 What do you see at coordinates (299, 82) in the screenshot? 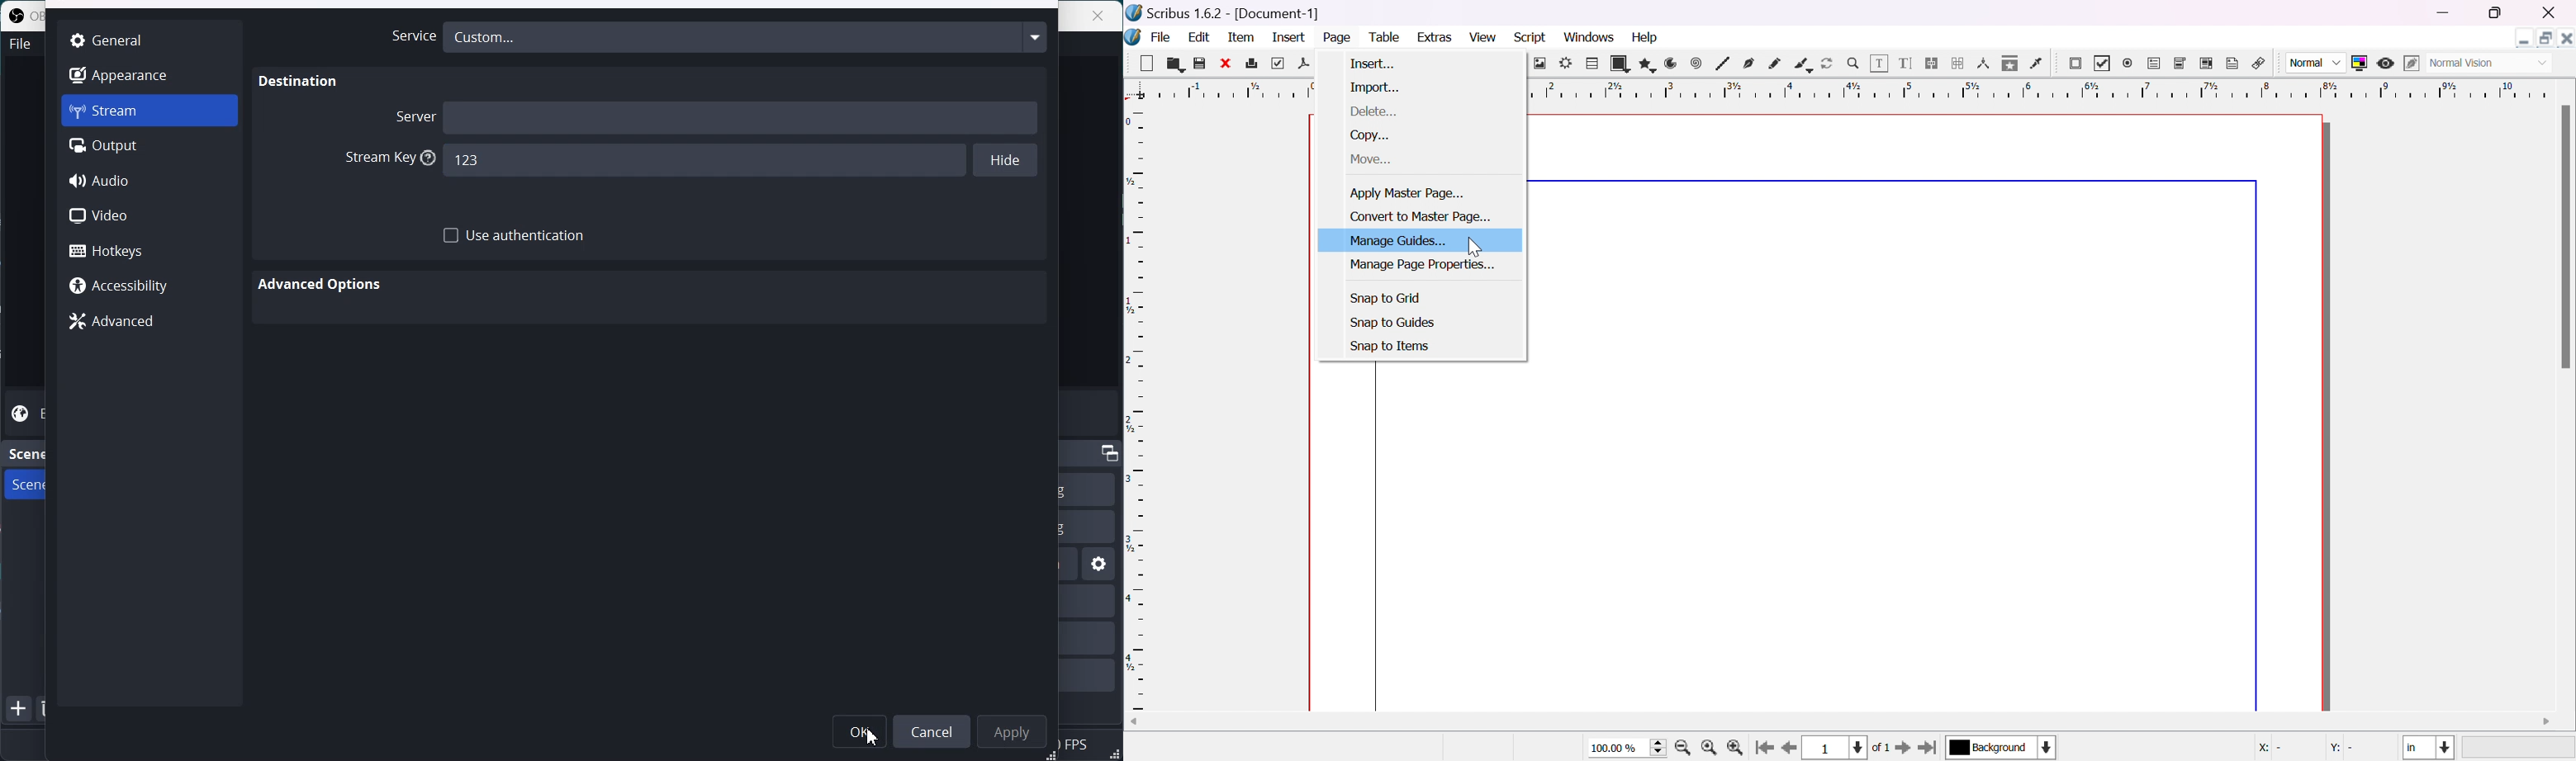
I see `Destination` at bounding box center [299, 82].